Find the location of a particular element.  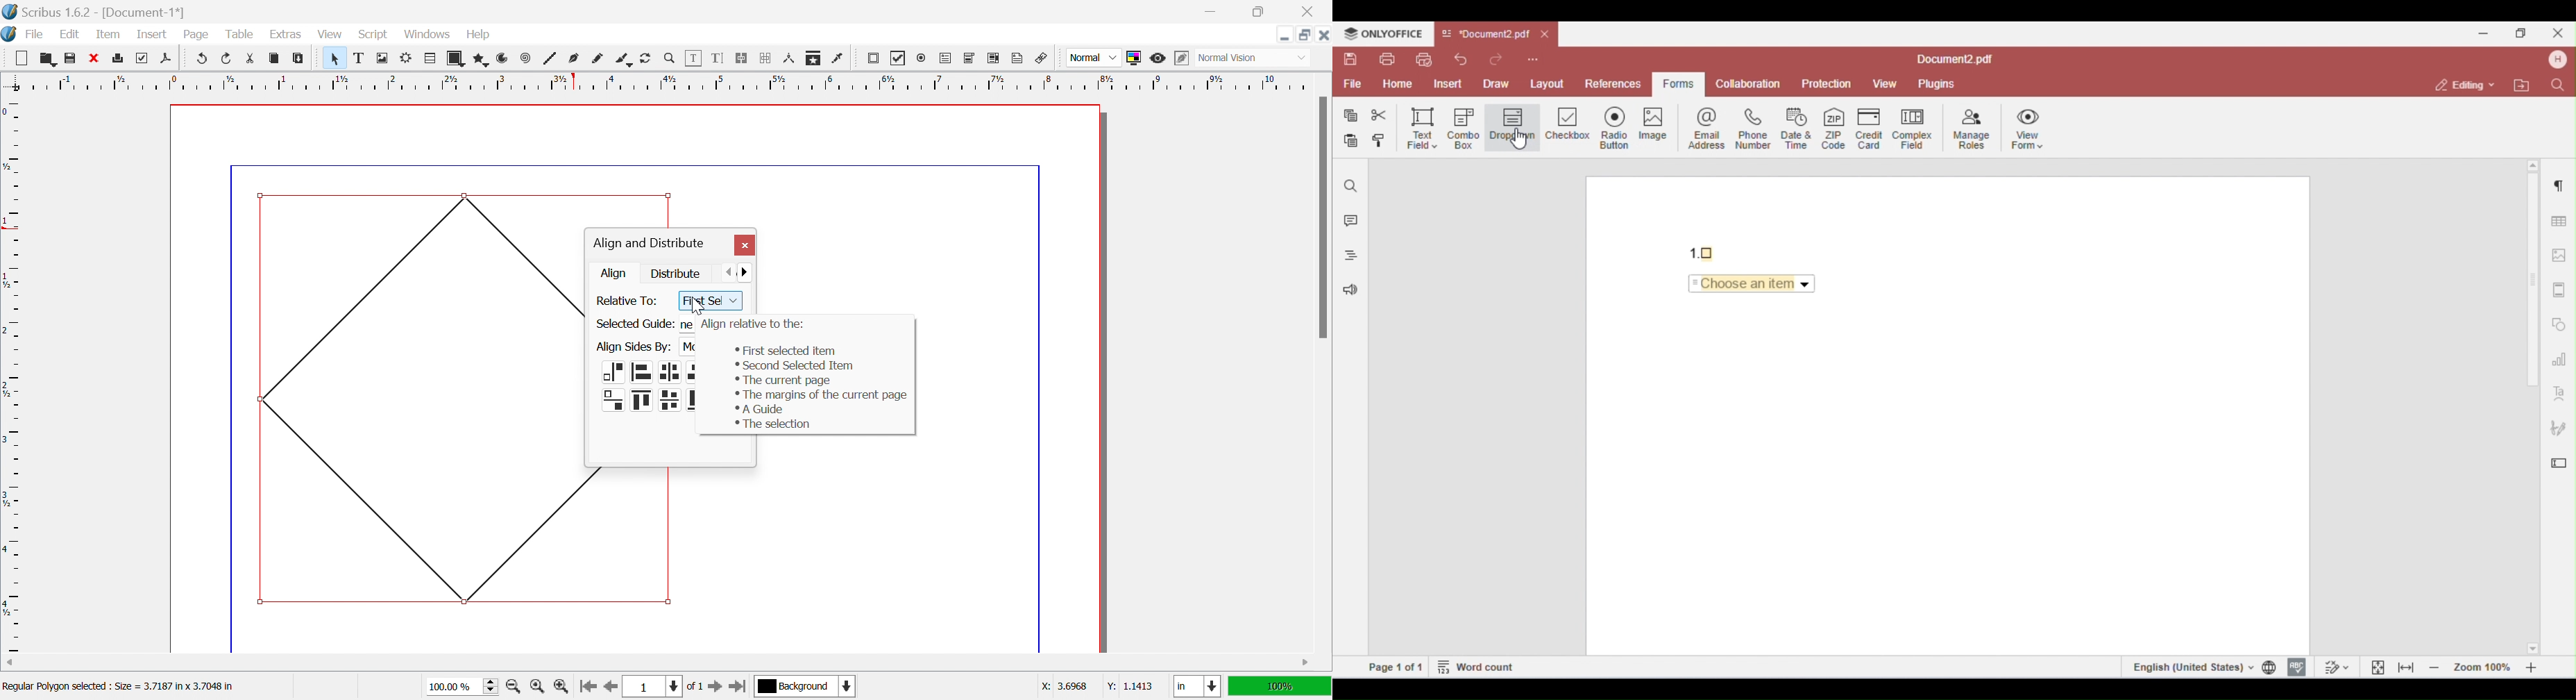

Shape is located at coordinates (458, 59).